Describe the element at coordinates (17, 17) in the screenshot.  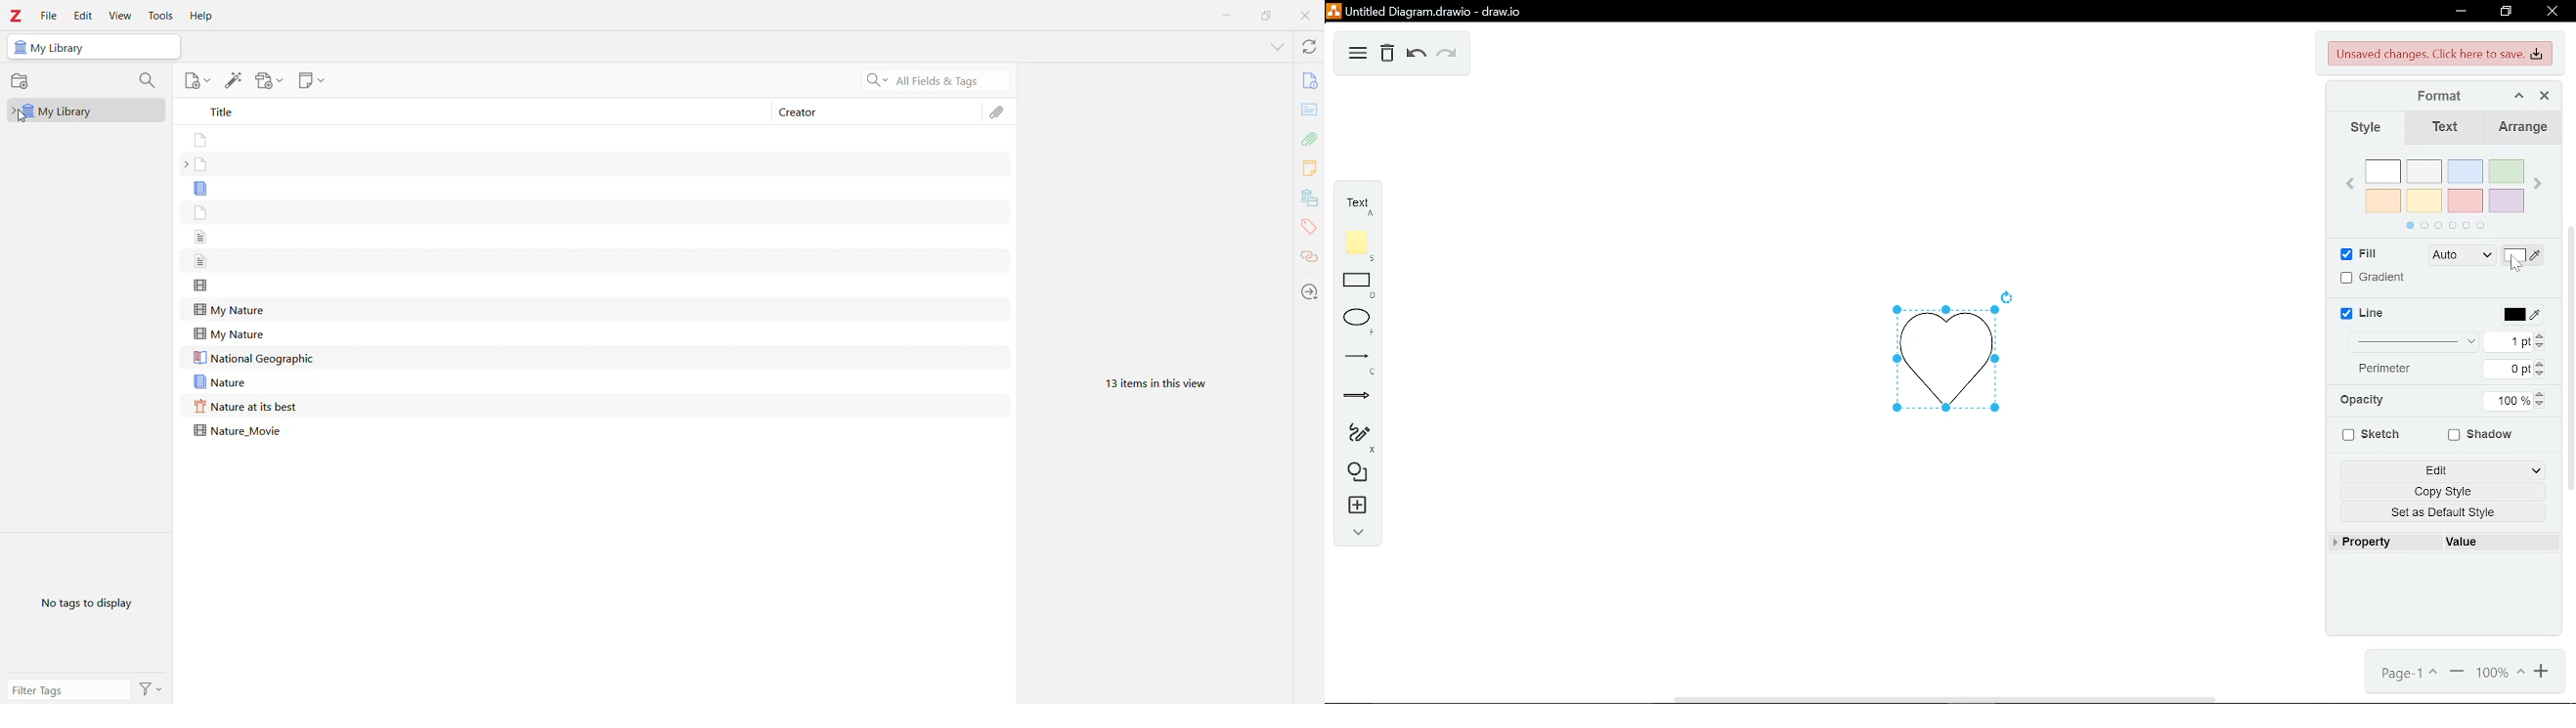
I see `Application Logo` at that location.